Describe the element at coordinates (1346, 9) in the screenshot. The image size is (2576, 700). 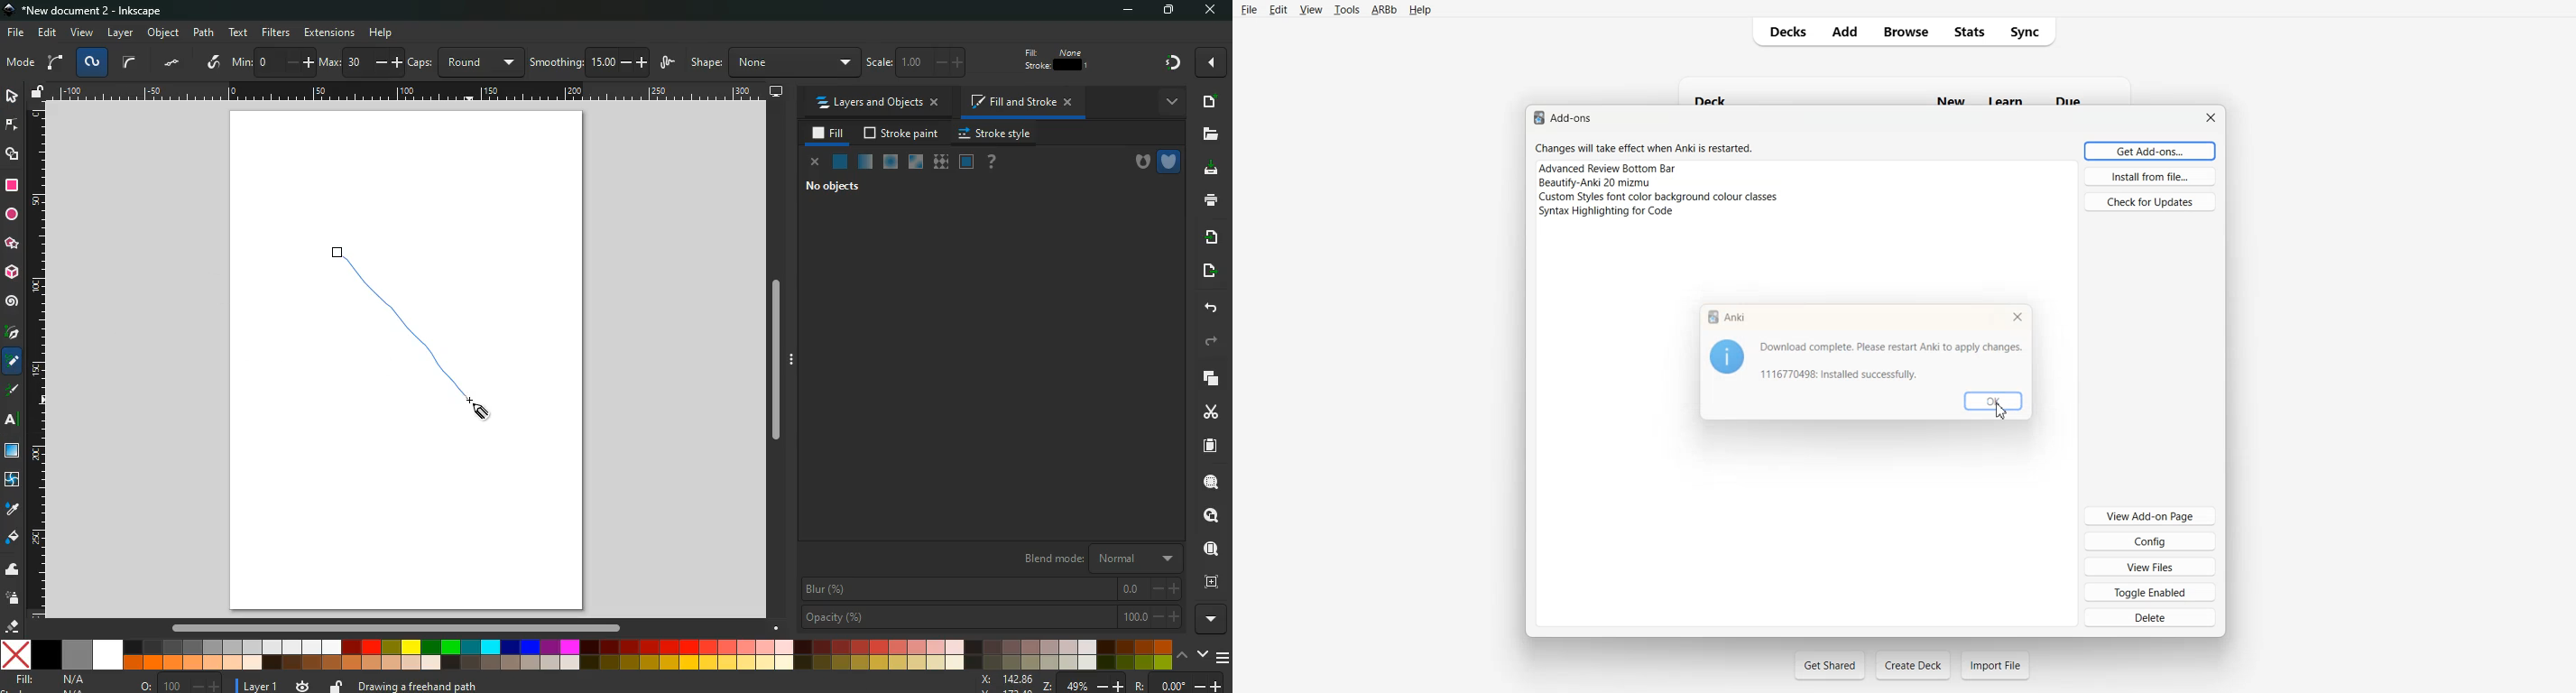
I see `tools` at that location.